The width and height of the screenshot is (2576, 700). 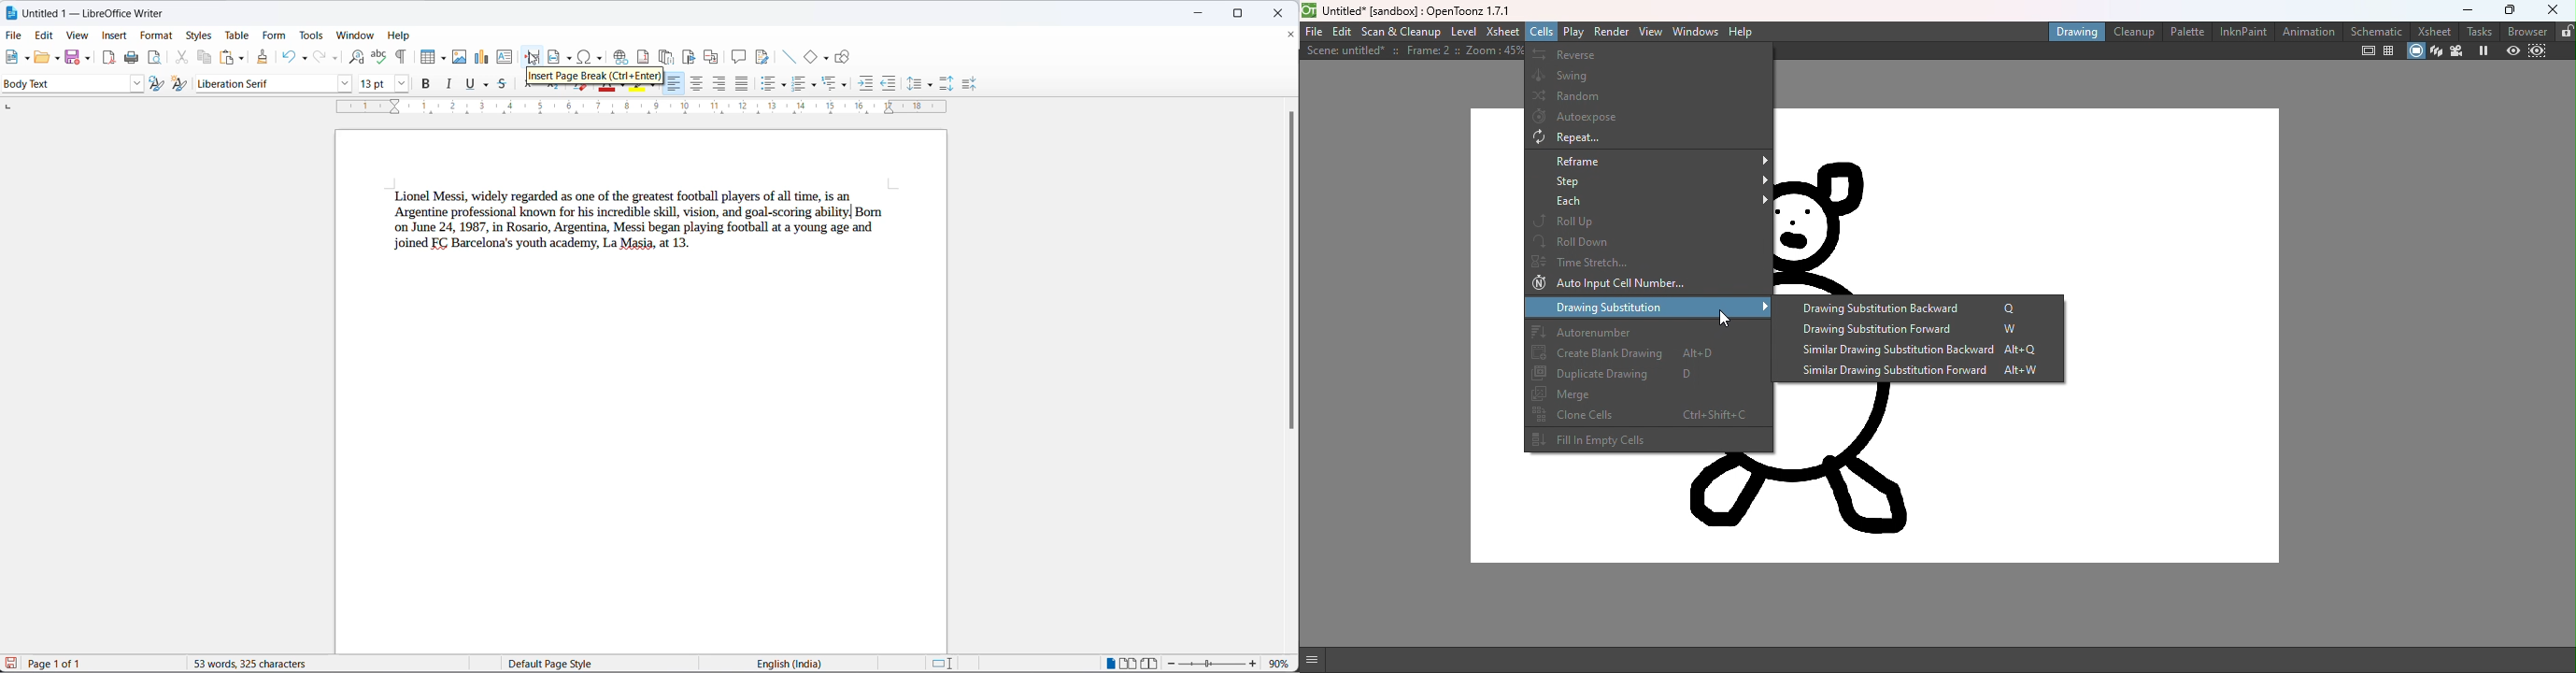 What do you see at coordinates (689, 57) in the screenshot?
I see `insert bookmark` at bounding box center [689, 57].